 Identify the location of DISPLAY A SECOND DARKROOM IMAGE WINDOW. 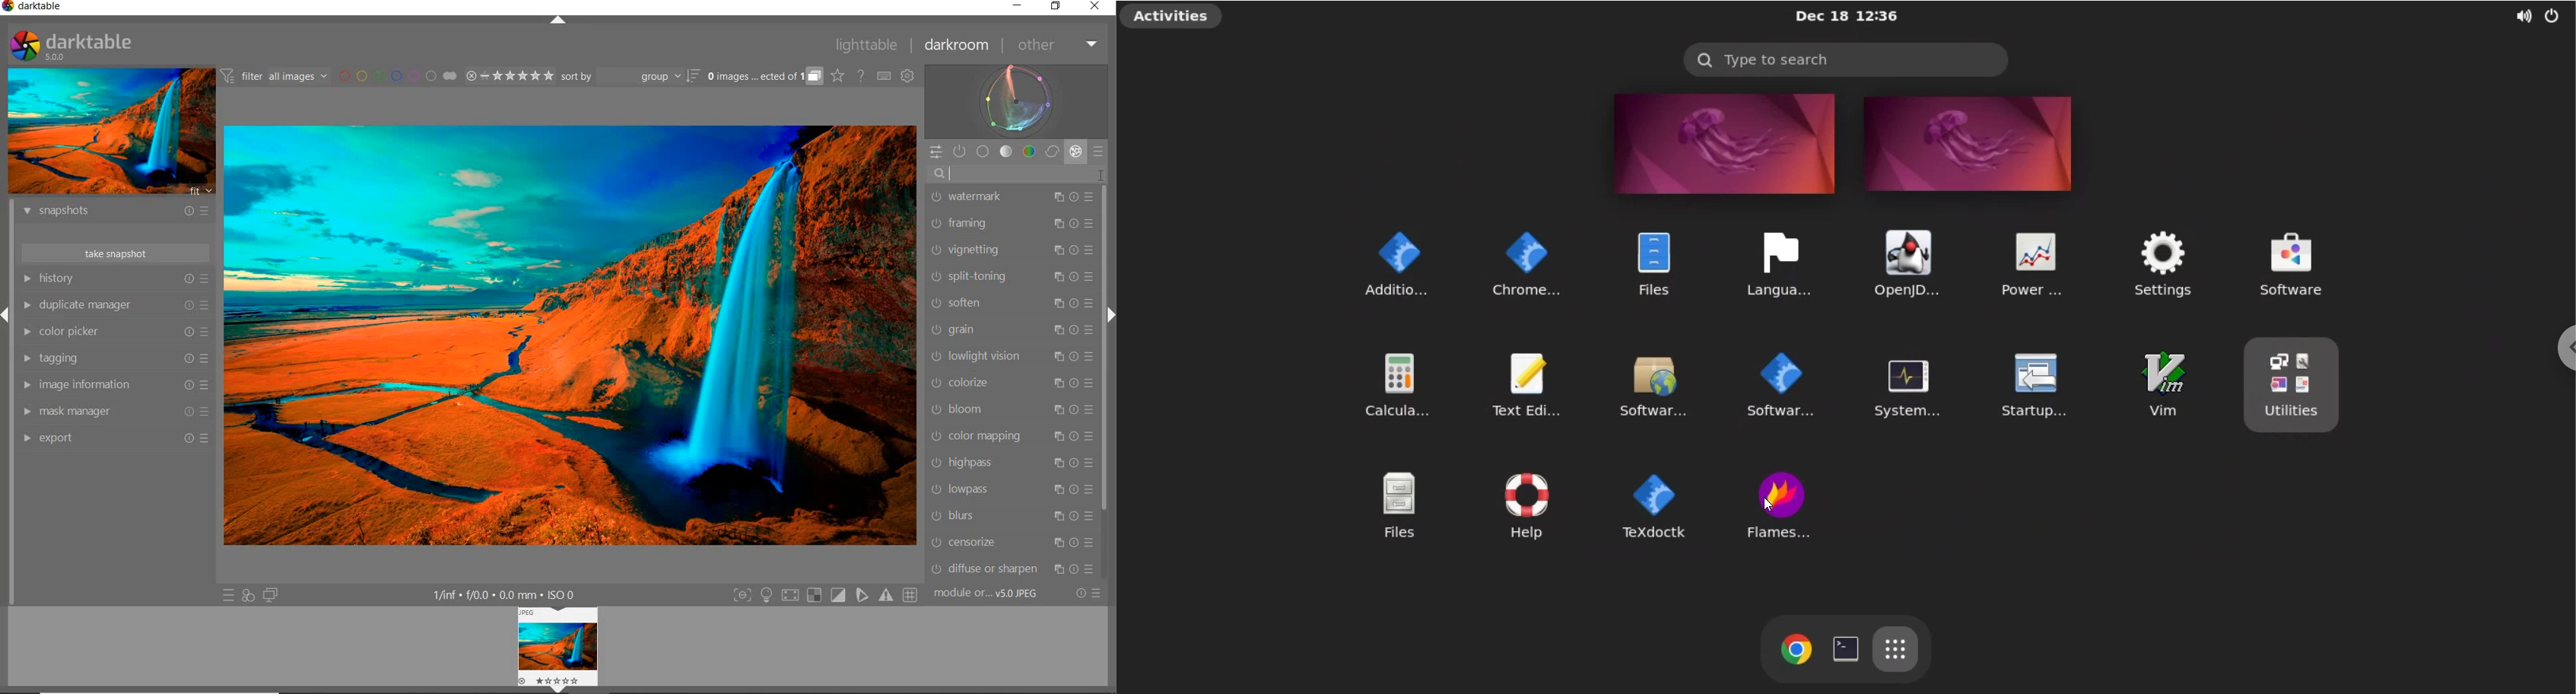
(271, 595).